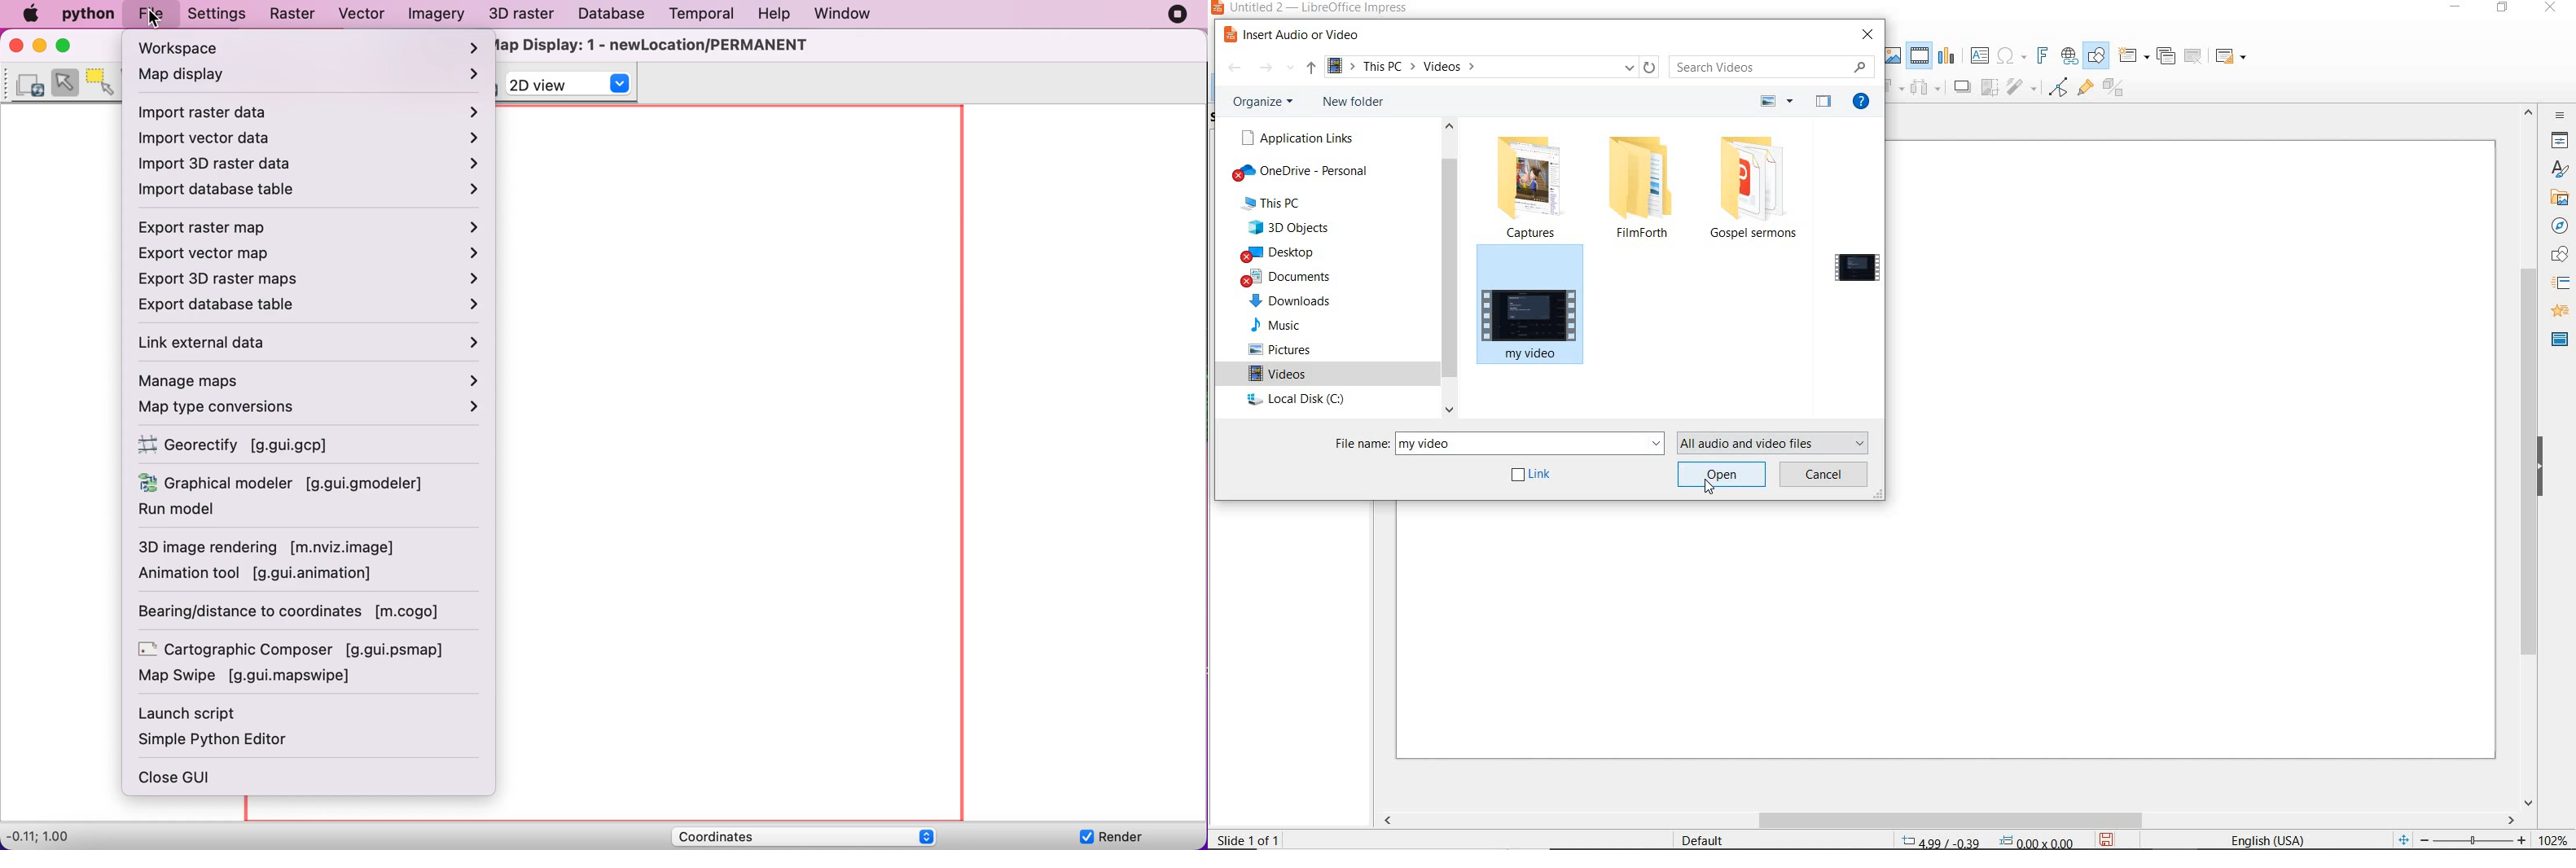  What do you see at coordinates (2559, 255) in the screenshot?
I see `shape` at bounding box center [2559, 255].